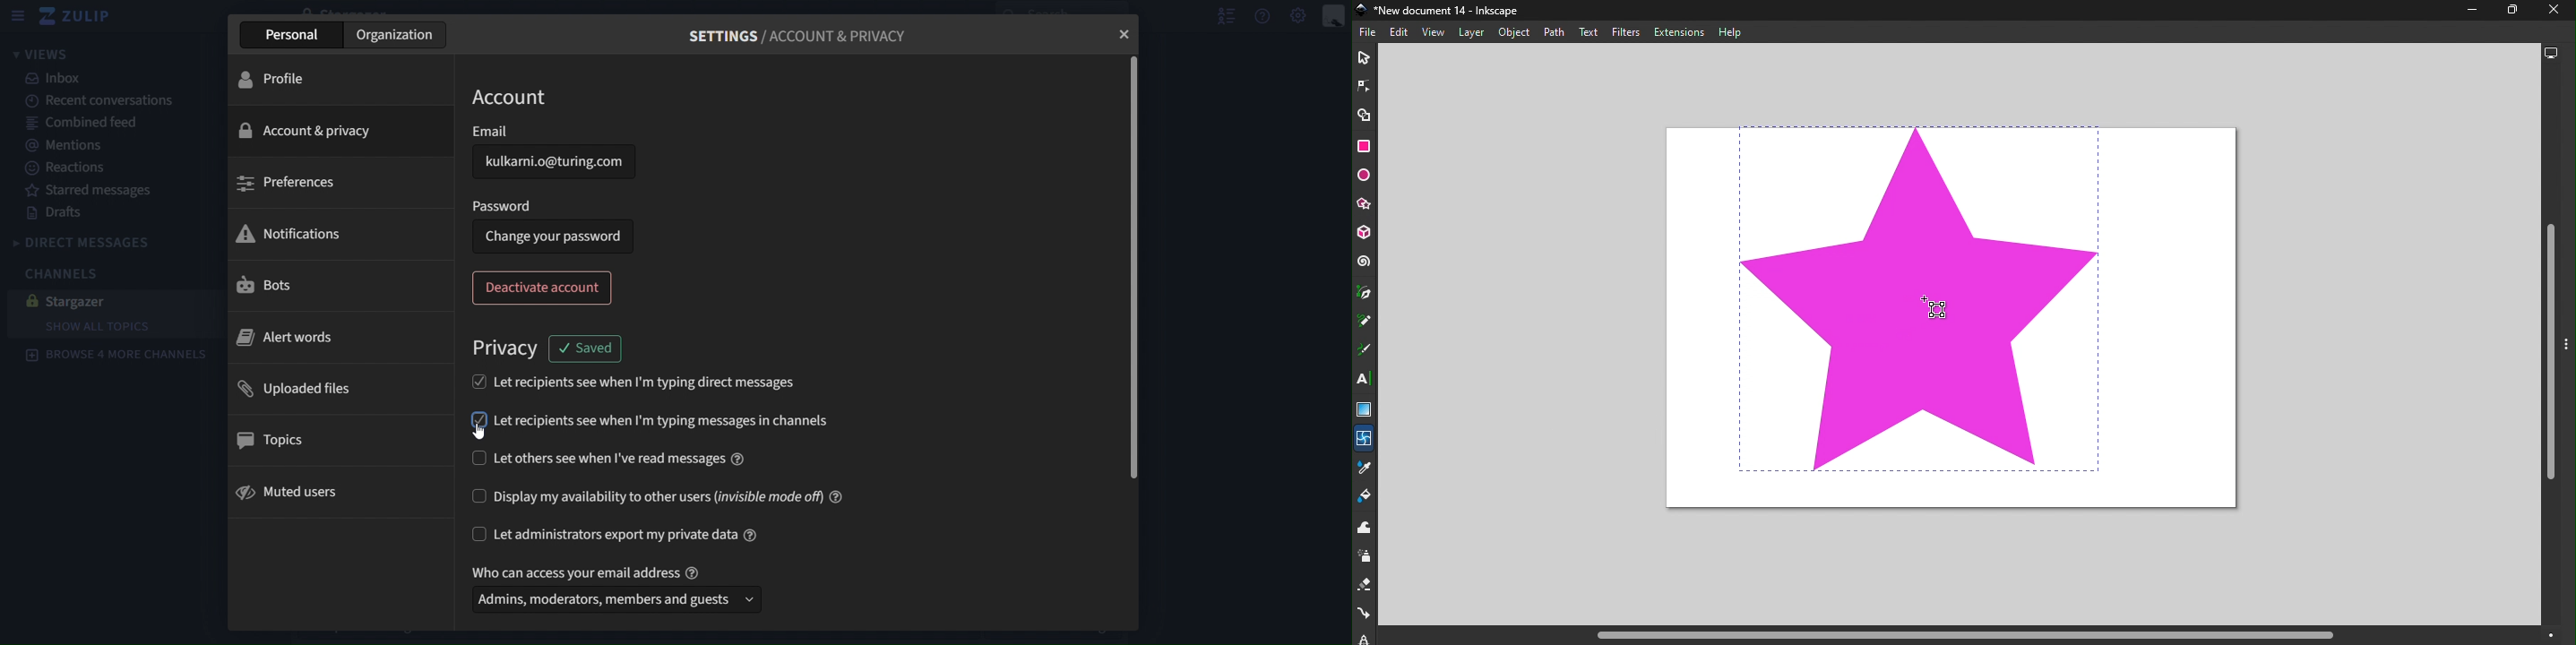 Image resolution: width=2576 pixels, height=672 pixels. What do you see at coordinates (507, 207) in the screenshot?
I see `password` at bounding box center [507, 207].